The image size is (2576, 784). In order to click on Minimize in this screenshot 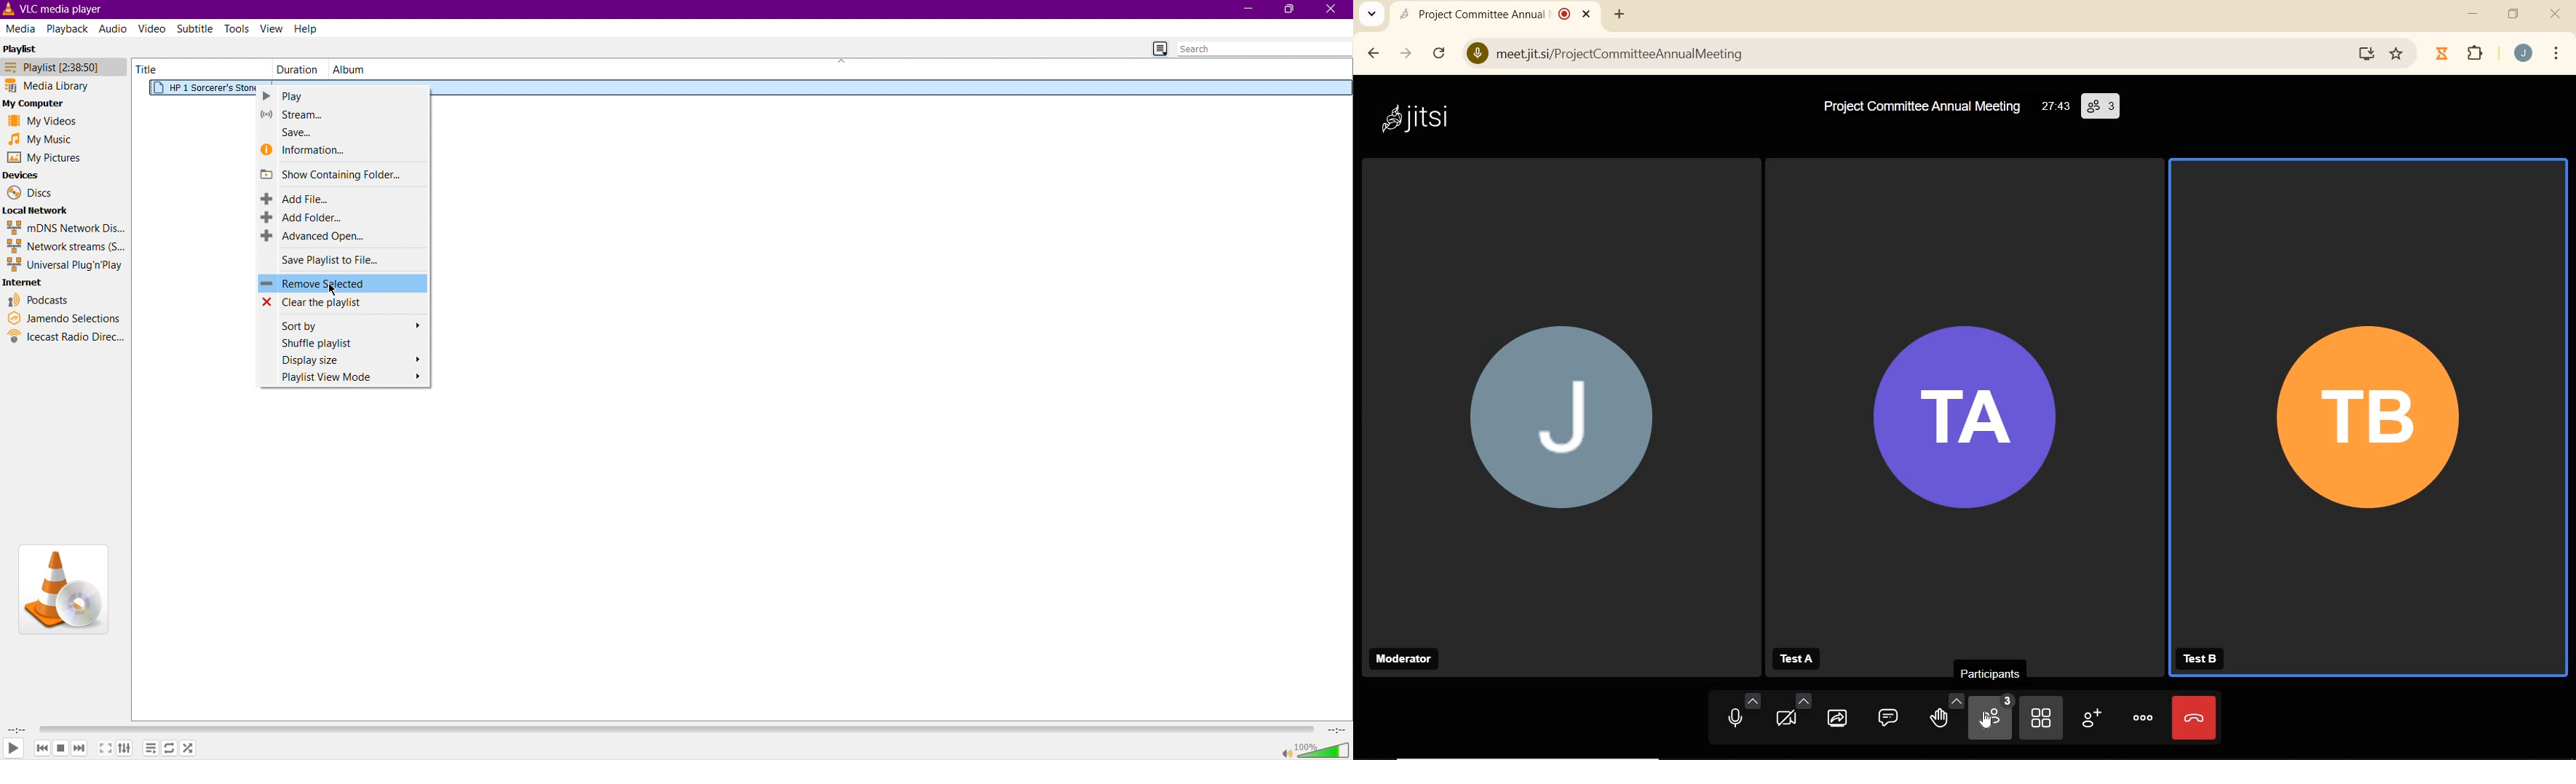, I will do `click(1246, 9)`.